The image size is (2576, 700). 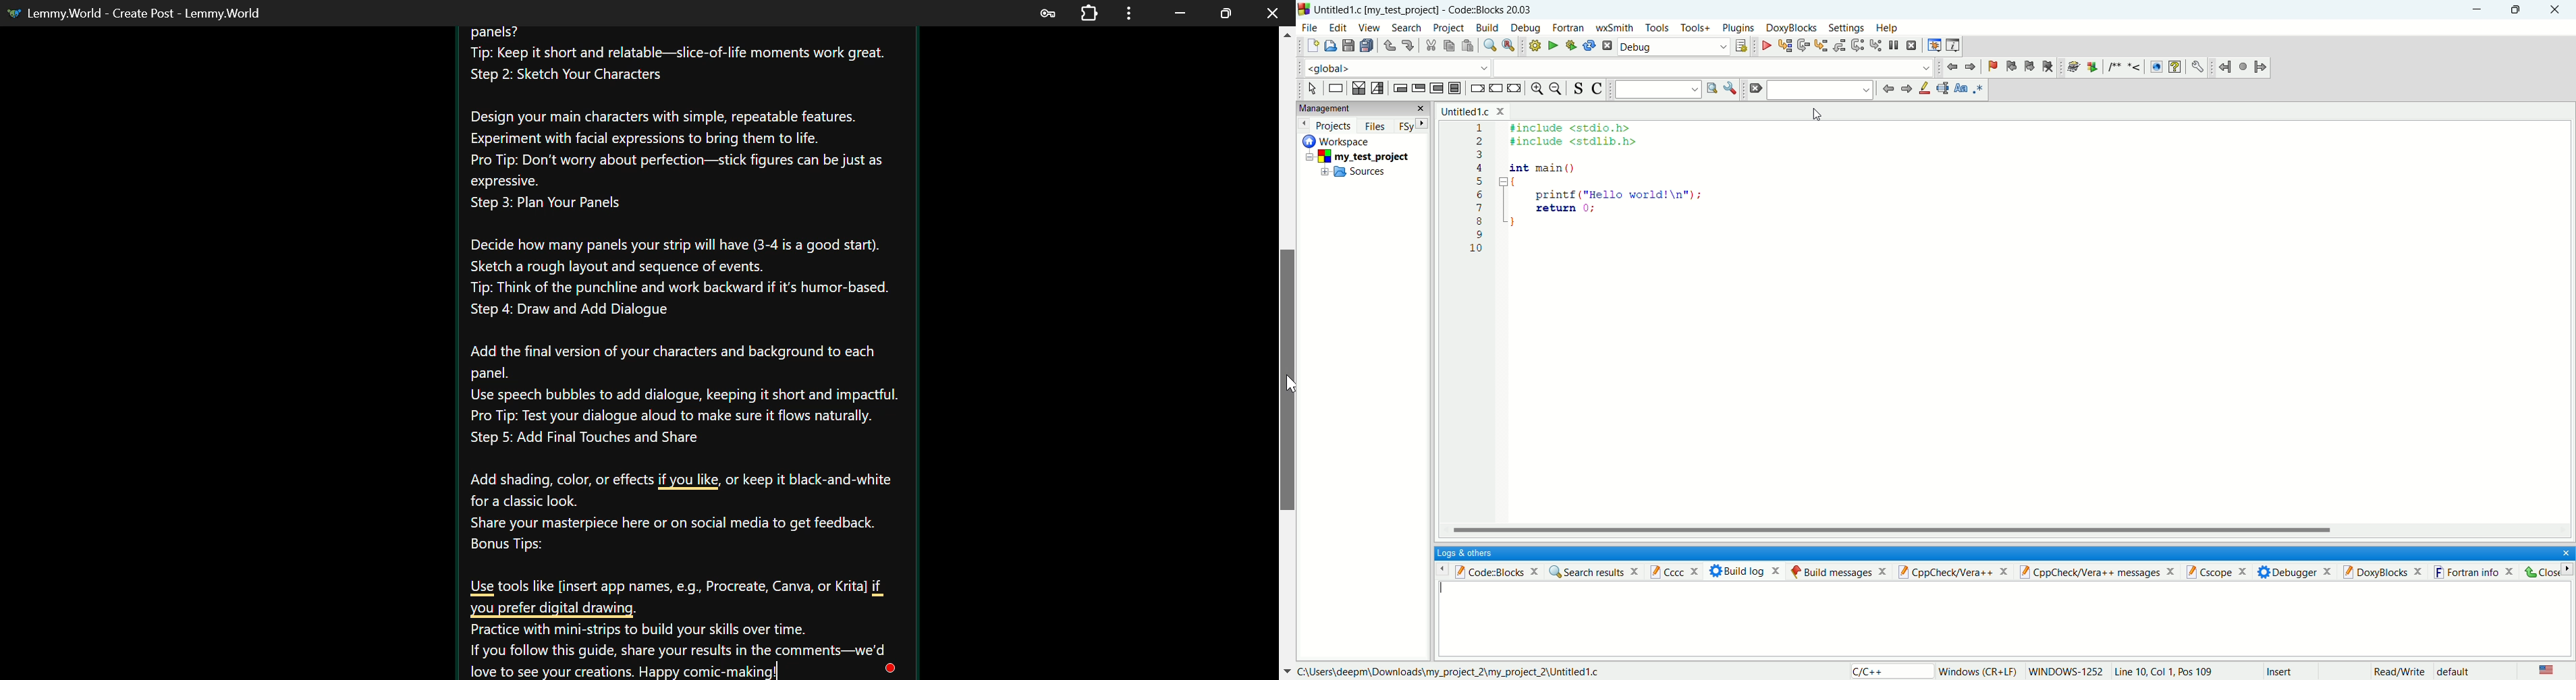 What do you see at coordinates (1326, 123) in the screenshot?
I see `Projects` at bounding box center [1326, 123].